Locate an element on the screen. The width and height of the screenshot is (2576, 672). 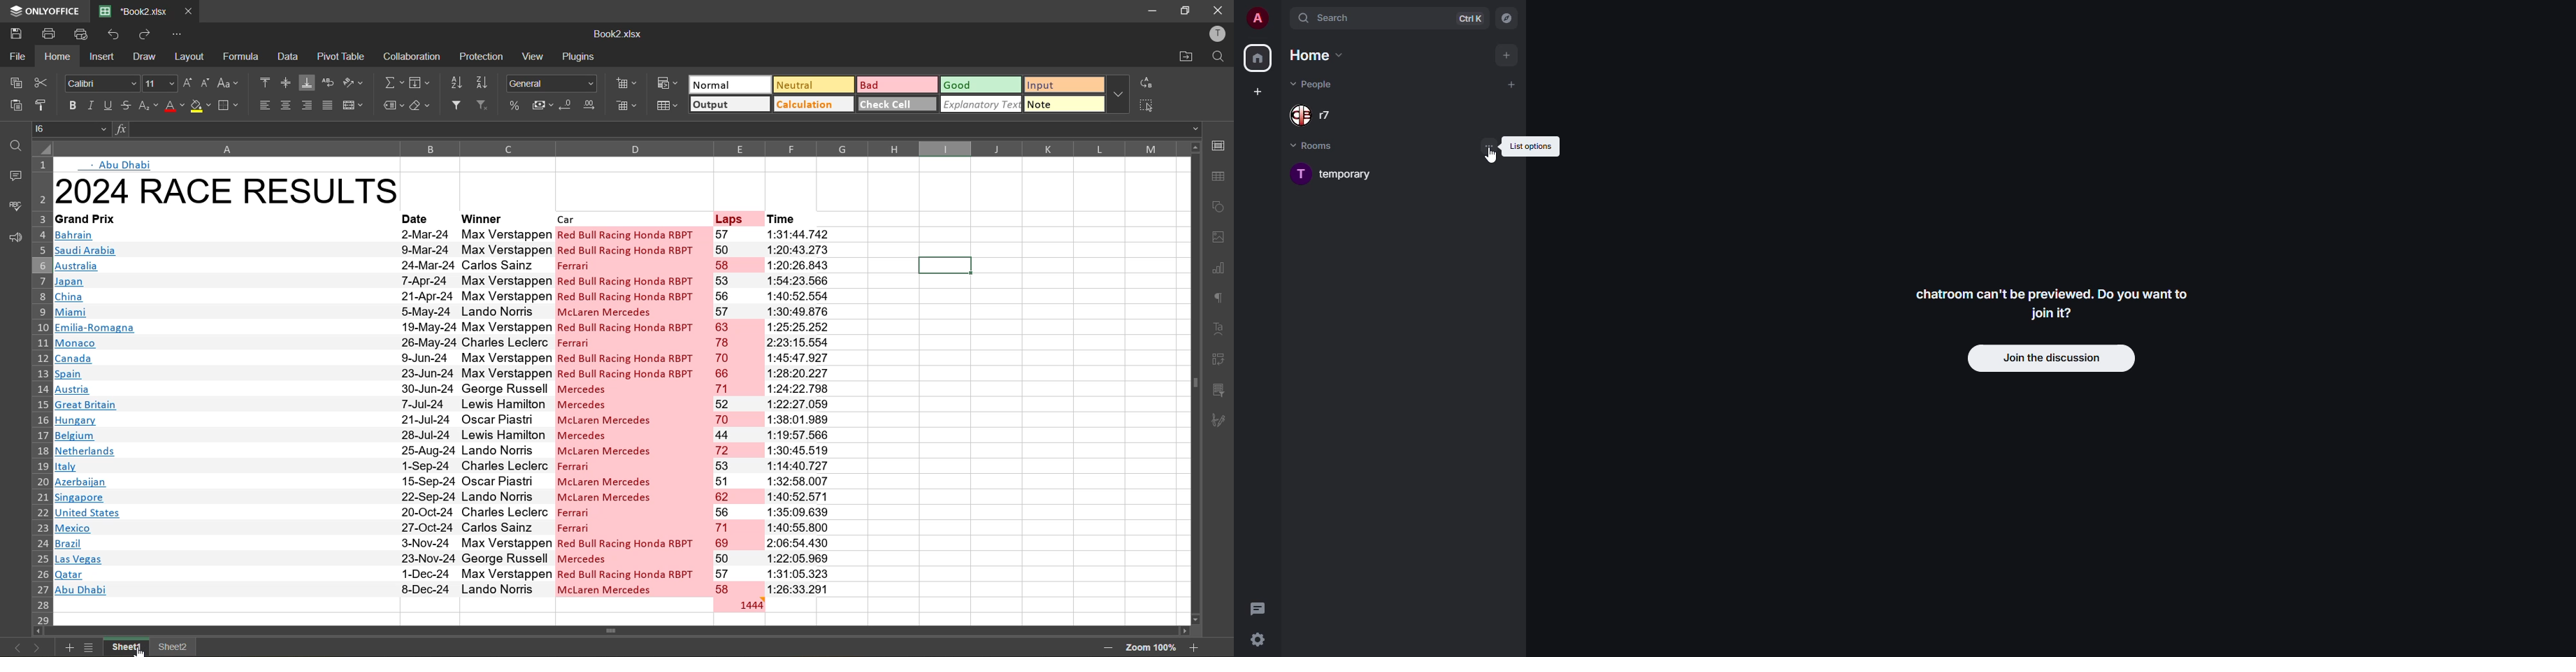
layout is located at coordinates (192, 57).